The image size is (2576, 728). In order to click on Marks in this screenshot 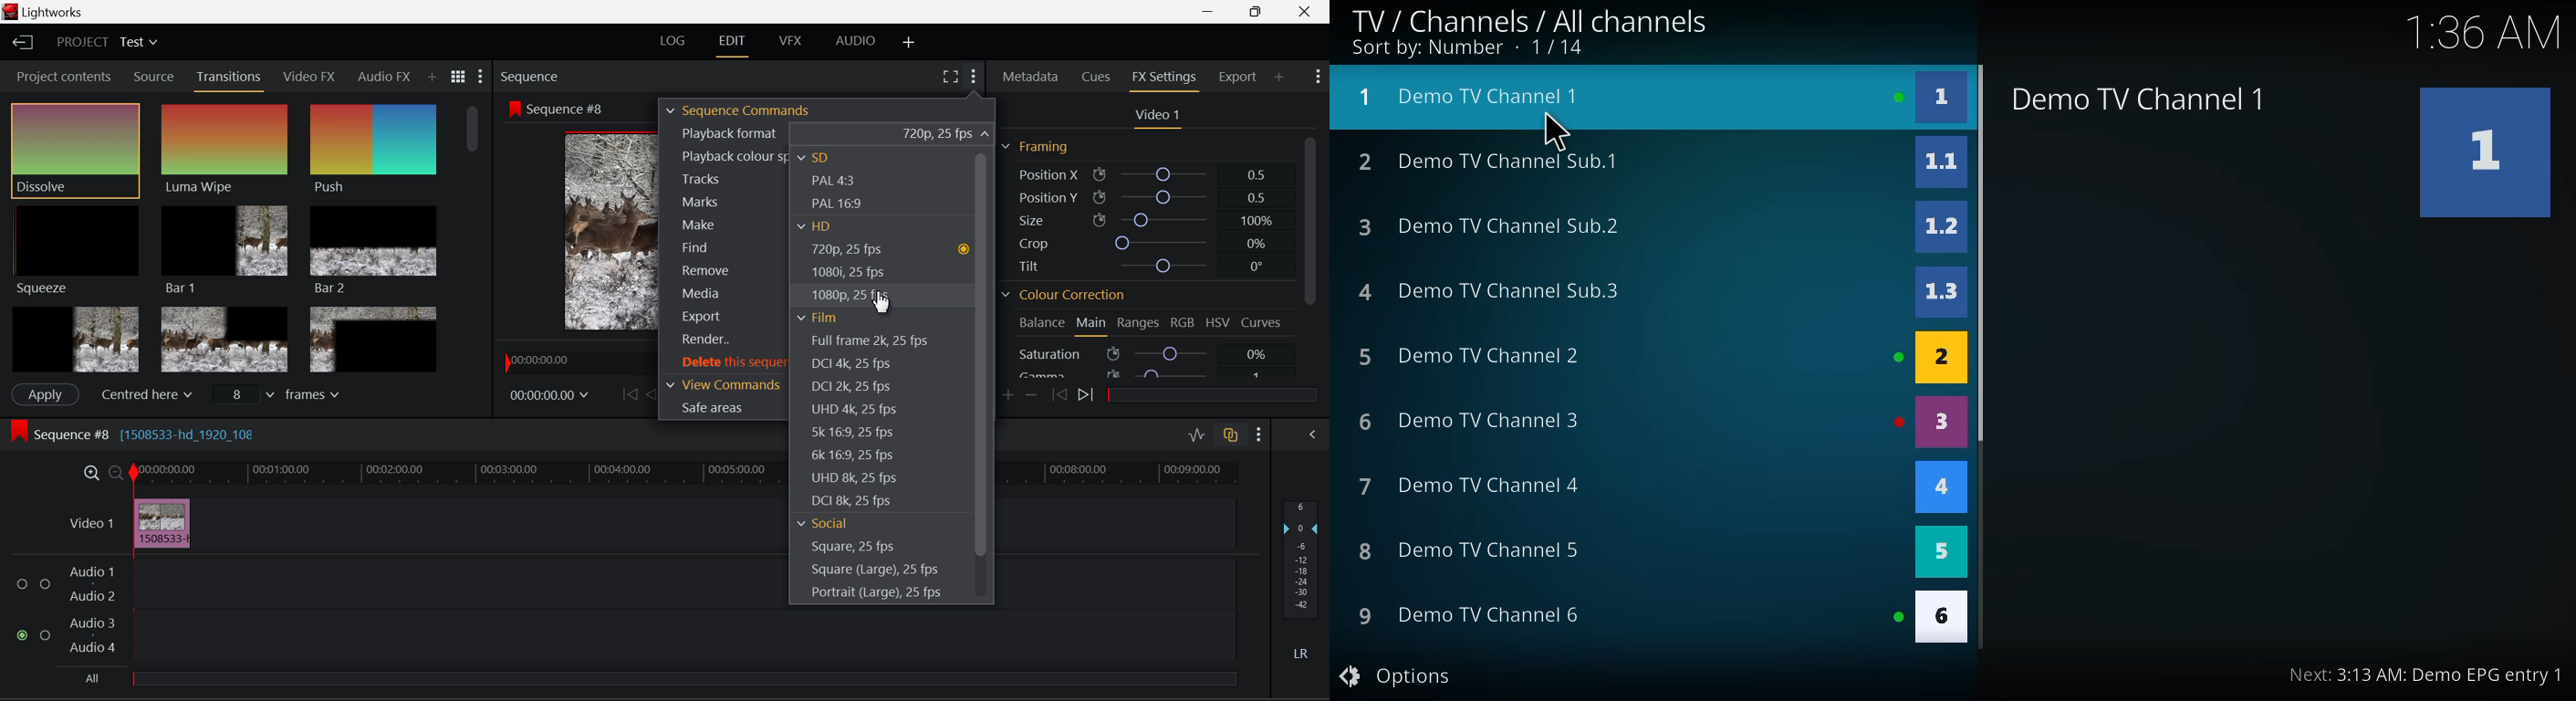, I will do `click(720, 202)`.